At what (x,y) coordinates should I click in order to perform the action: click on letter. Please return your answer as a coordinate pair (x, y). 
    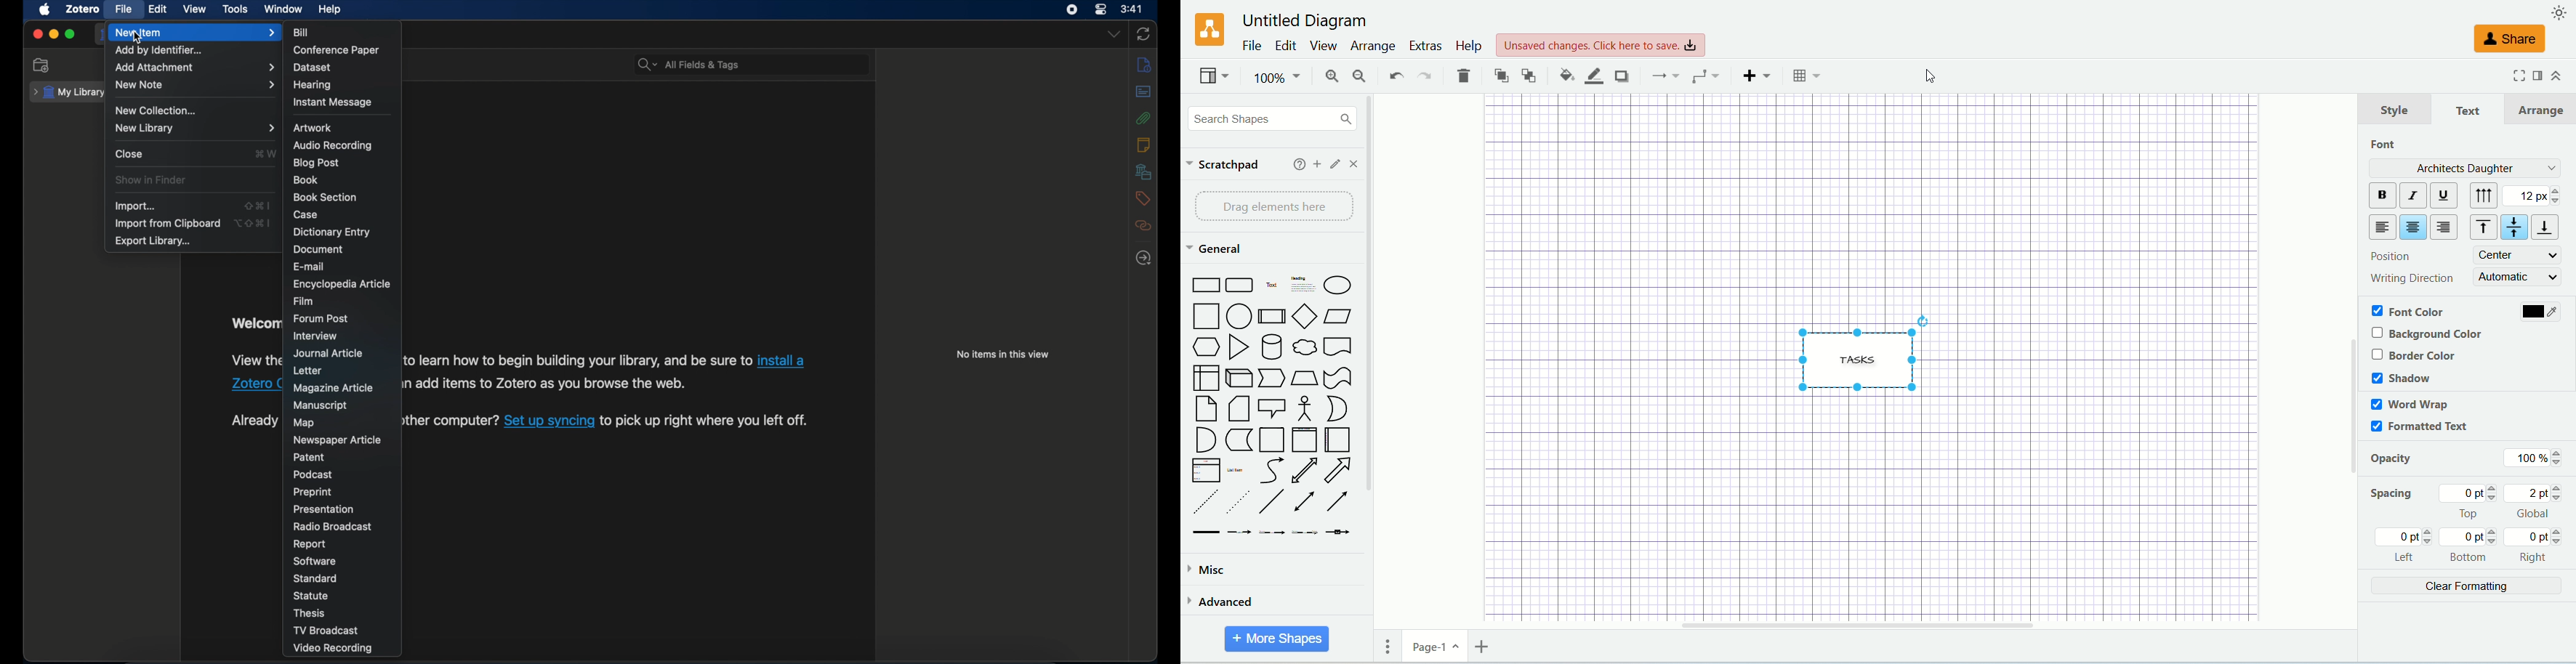
    Looking at the image, I should click on (307, 371).